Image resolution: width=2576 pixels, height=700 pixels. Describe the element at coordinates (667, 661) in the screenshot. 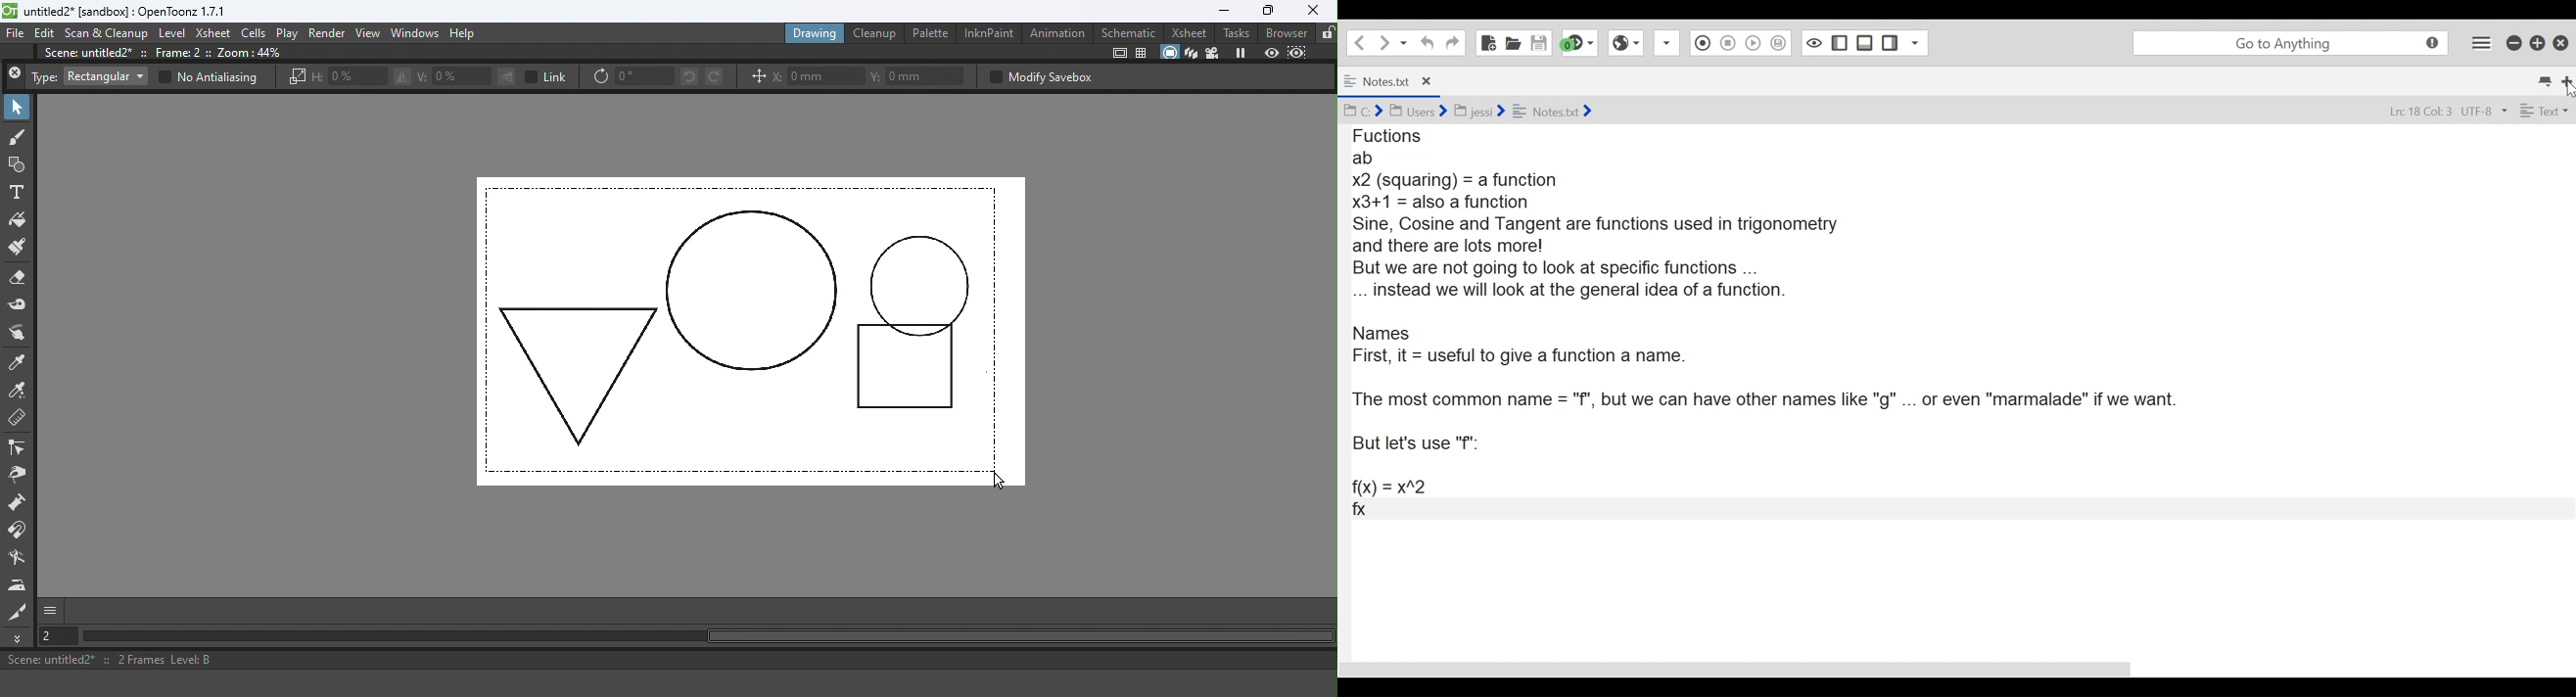

I see `Scene: untitled2* :: 2 Frames Level: B` at that location.